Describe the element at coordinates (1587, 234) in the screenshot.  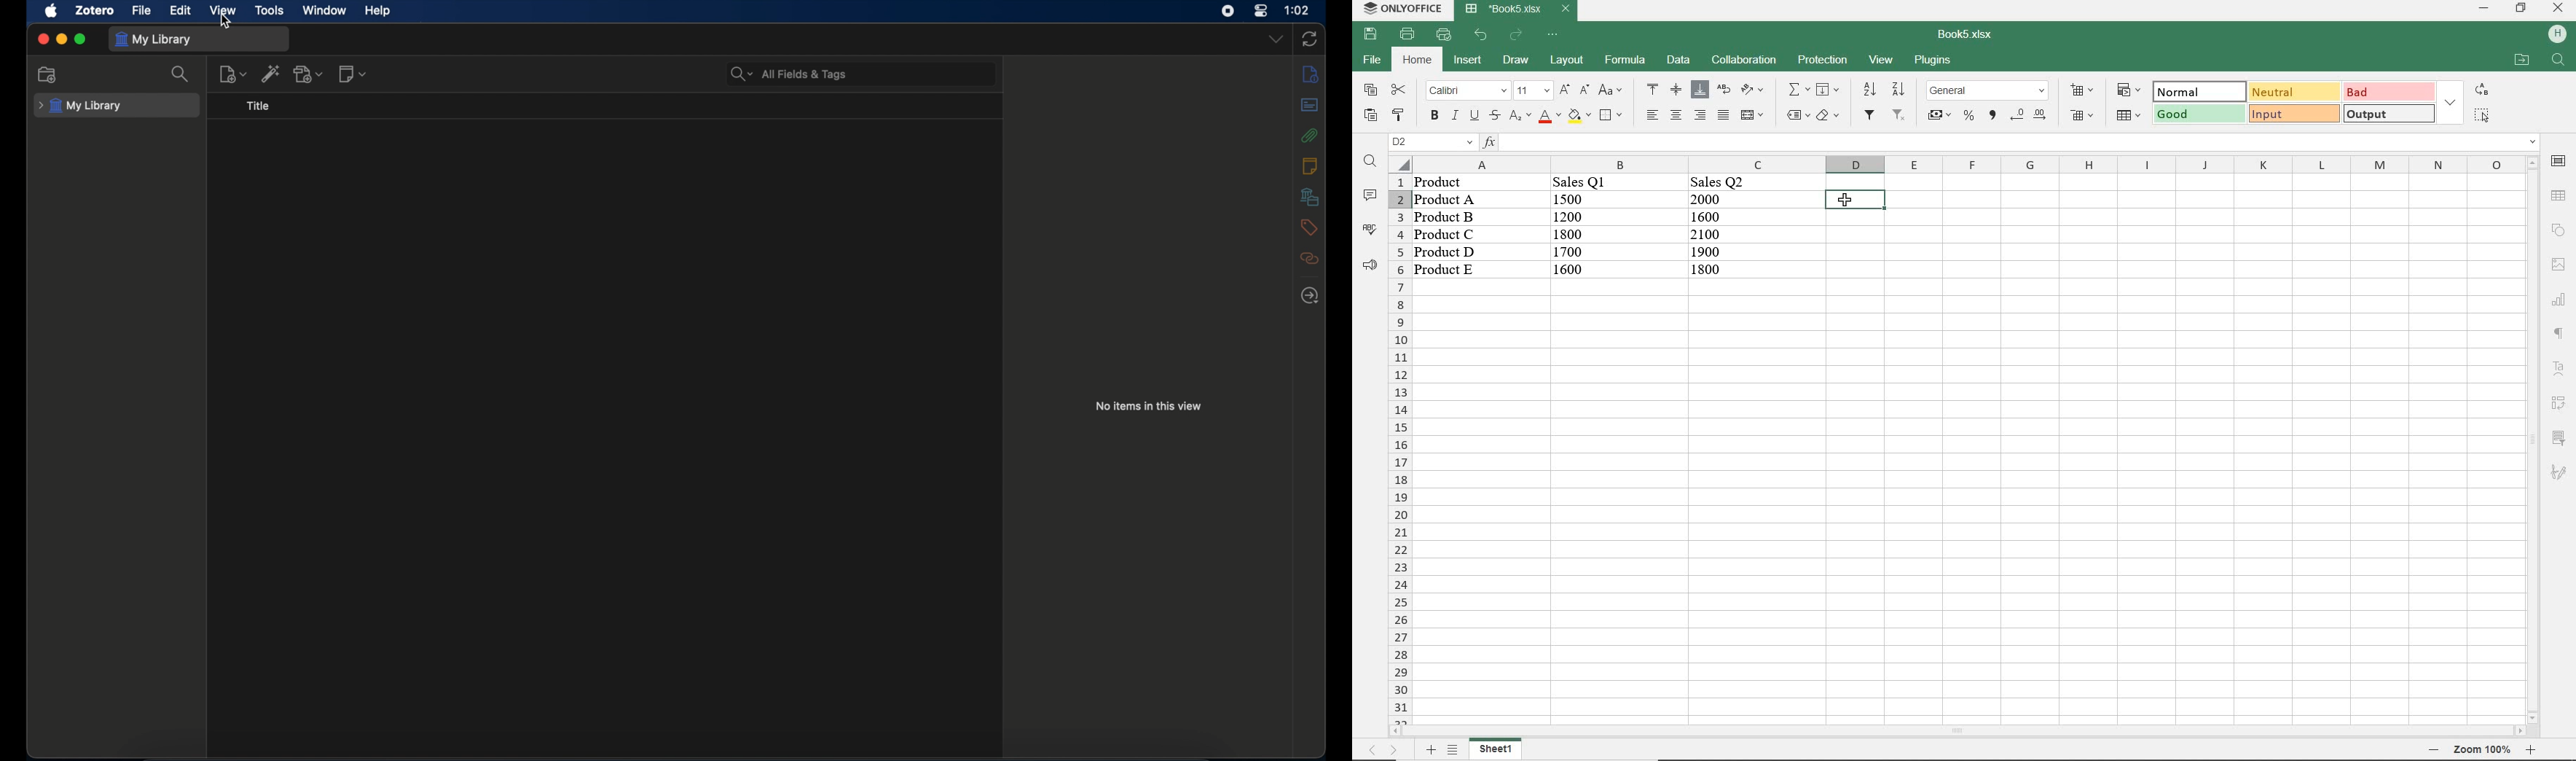
I see `data` at that location.